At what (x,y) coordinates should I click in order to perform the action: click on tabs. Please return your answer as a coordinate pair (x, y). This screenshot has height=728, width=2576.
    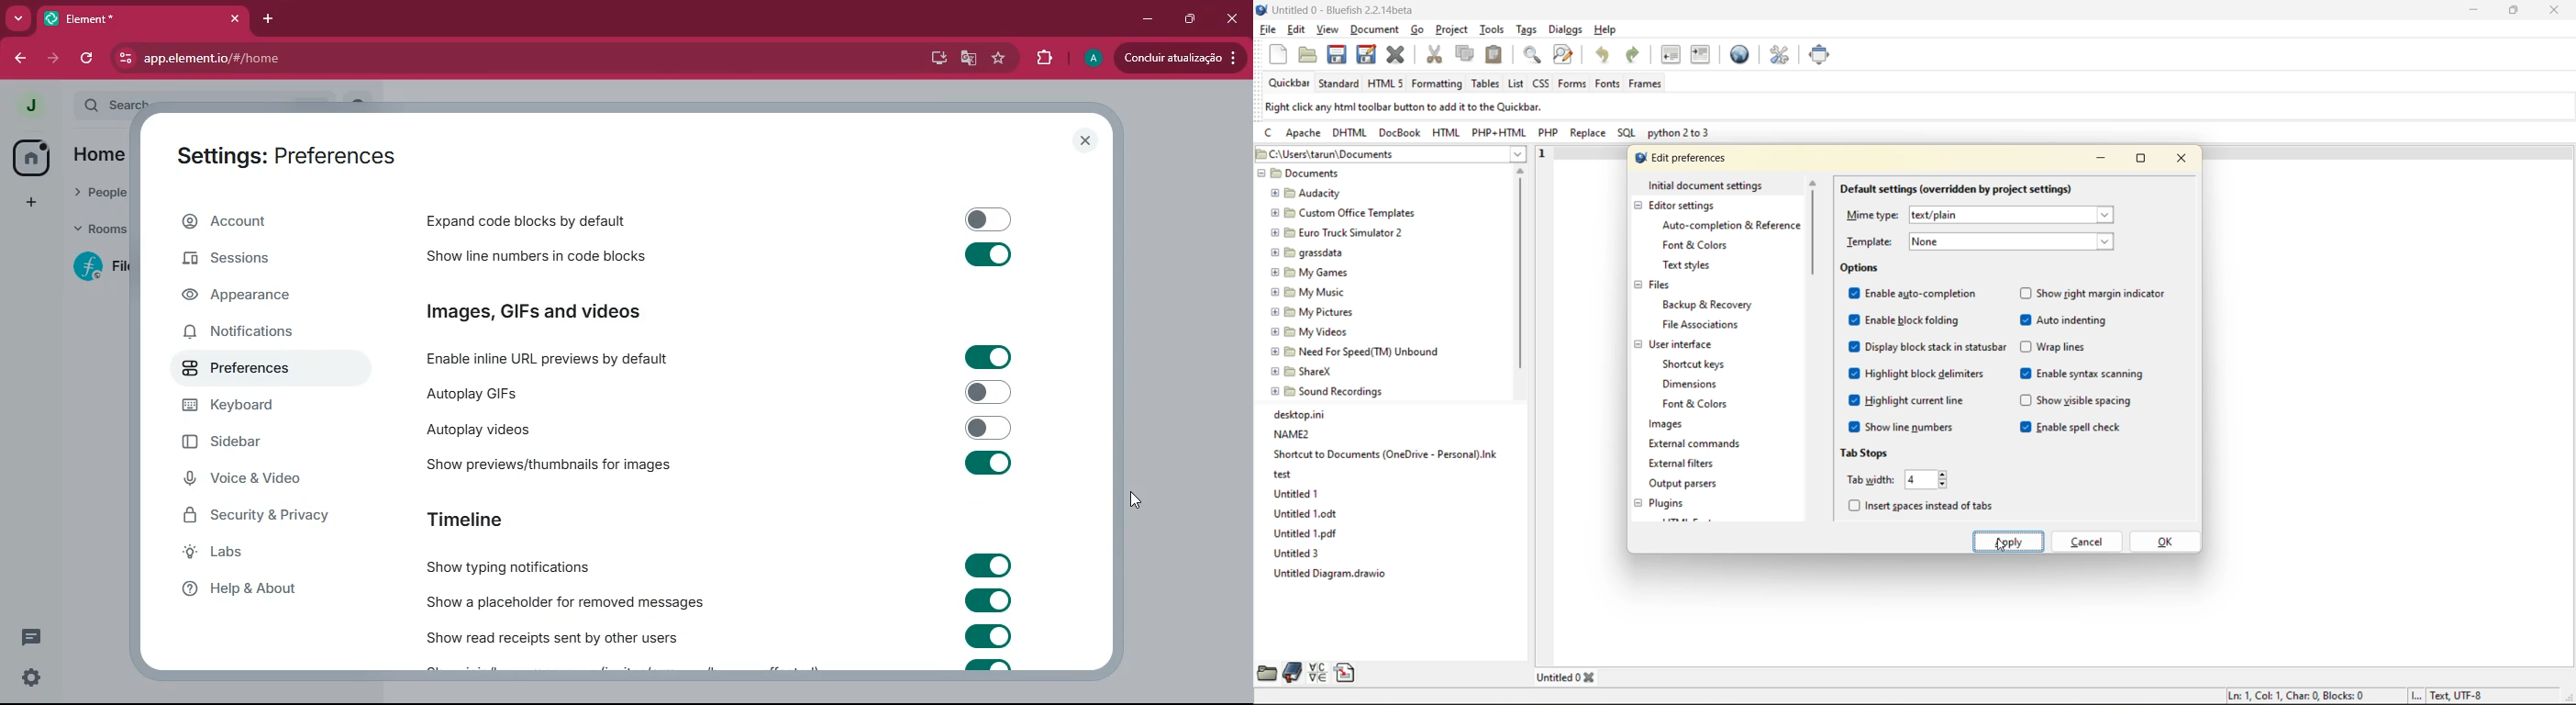
    Looking at the image, I should click on (1570, 676).